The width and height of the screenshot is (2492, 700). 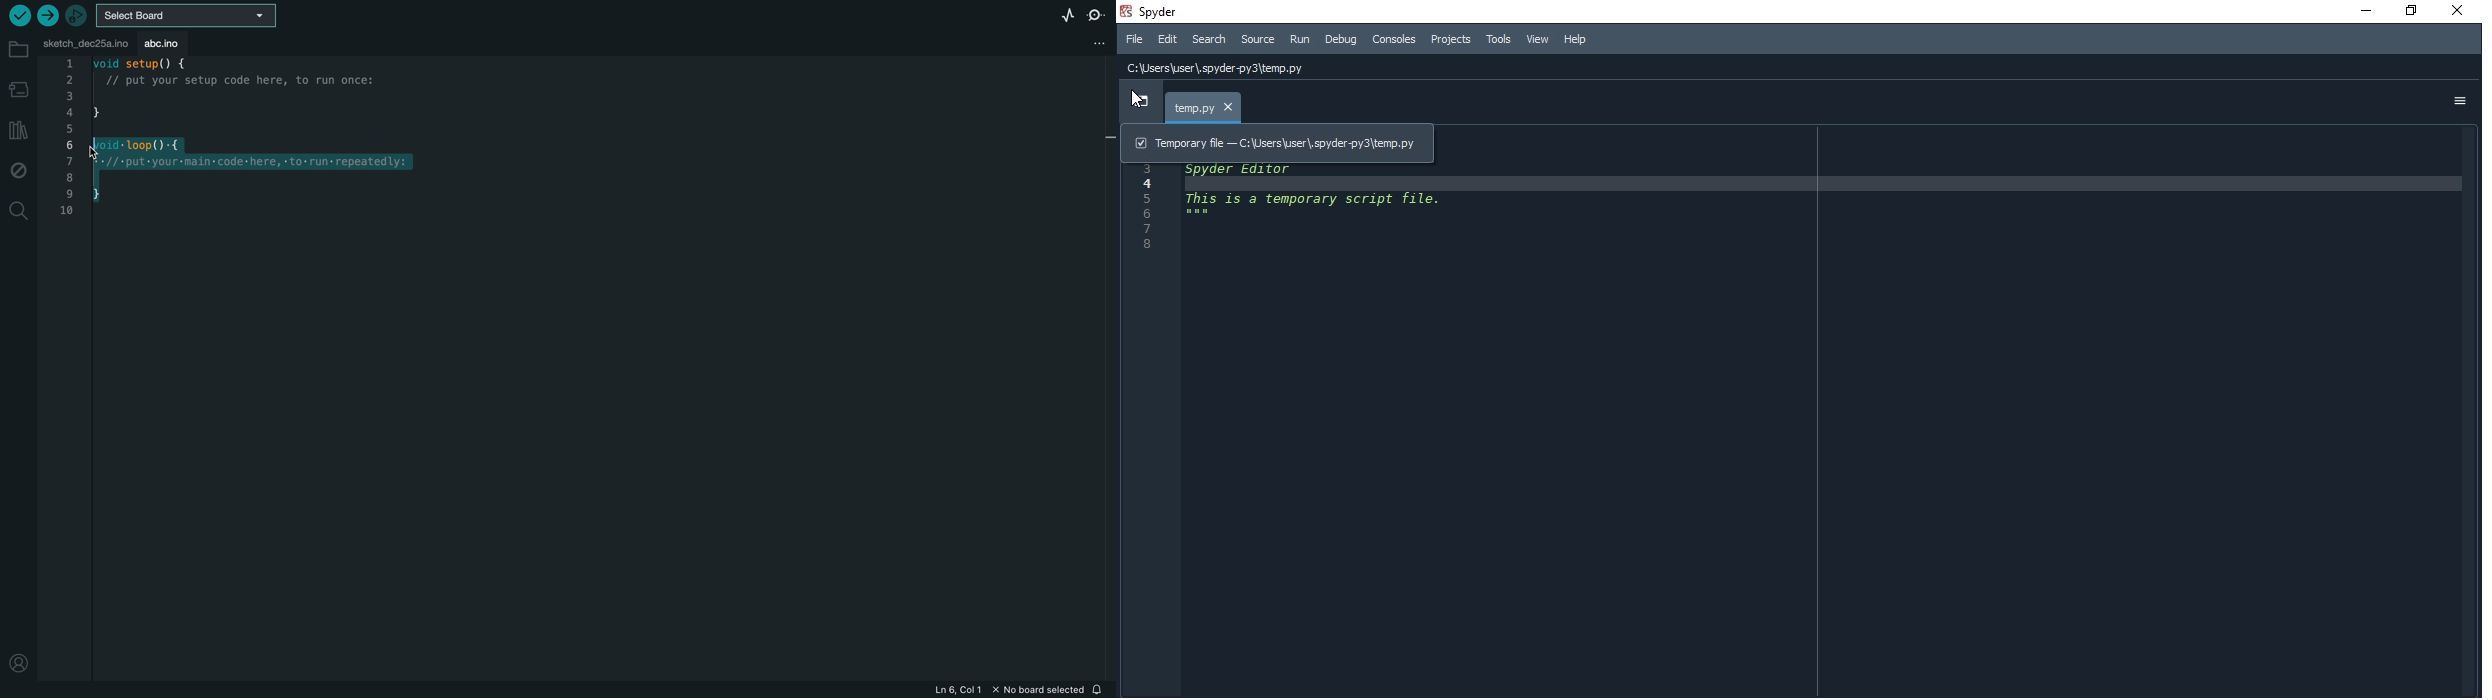 What do you see at coordinates (1257, 41) in the screenshot?
I see `source` at bounding box center [1257, 41].